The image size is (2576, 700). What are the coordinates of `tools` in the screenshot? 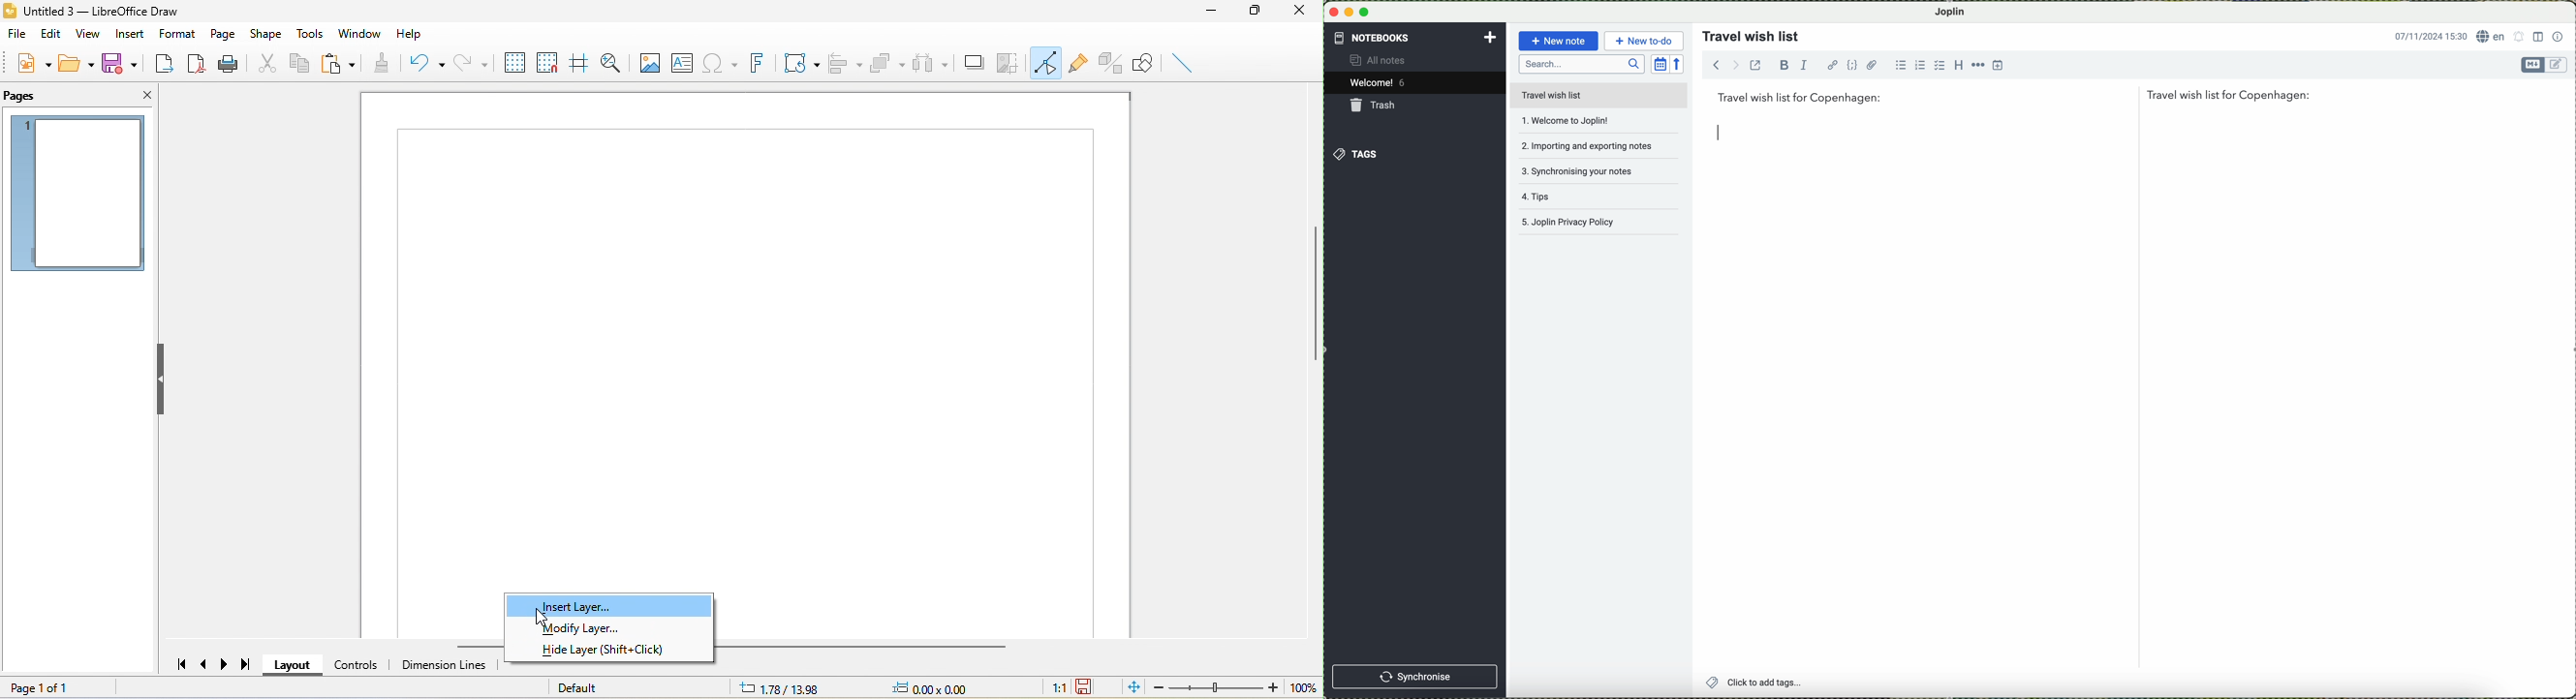 It's located at (307, 34).